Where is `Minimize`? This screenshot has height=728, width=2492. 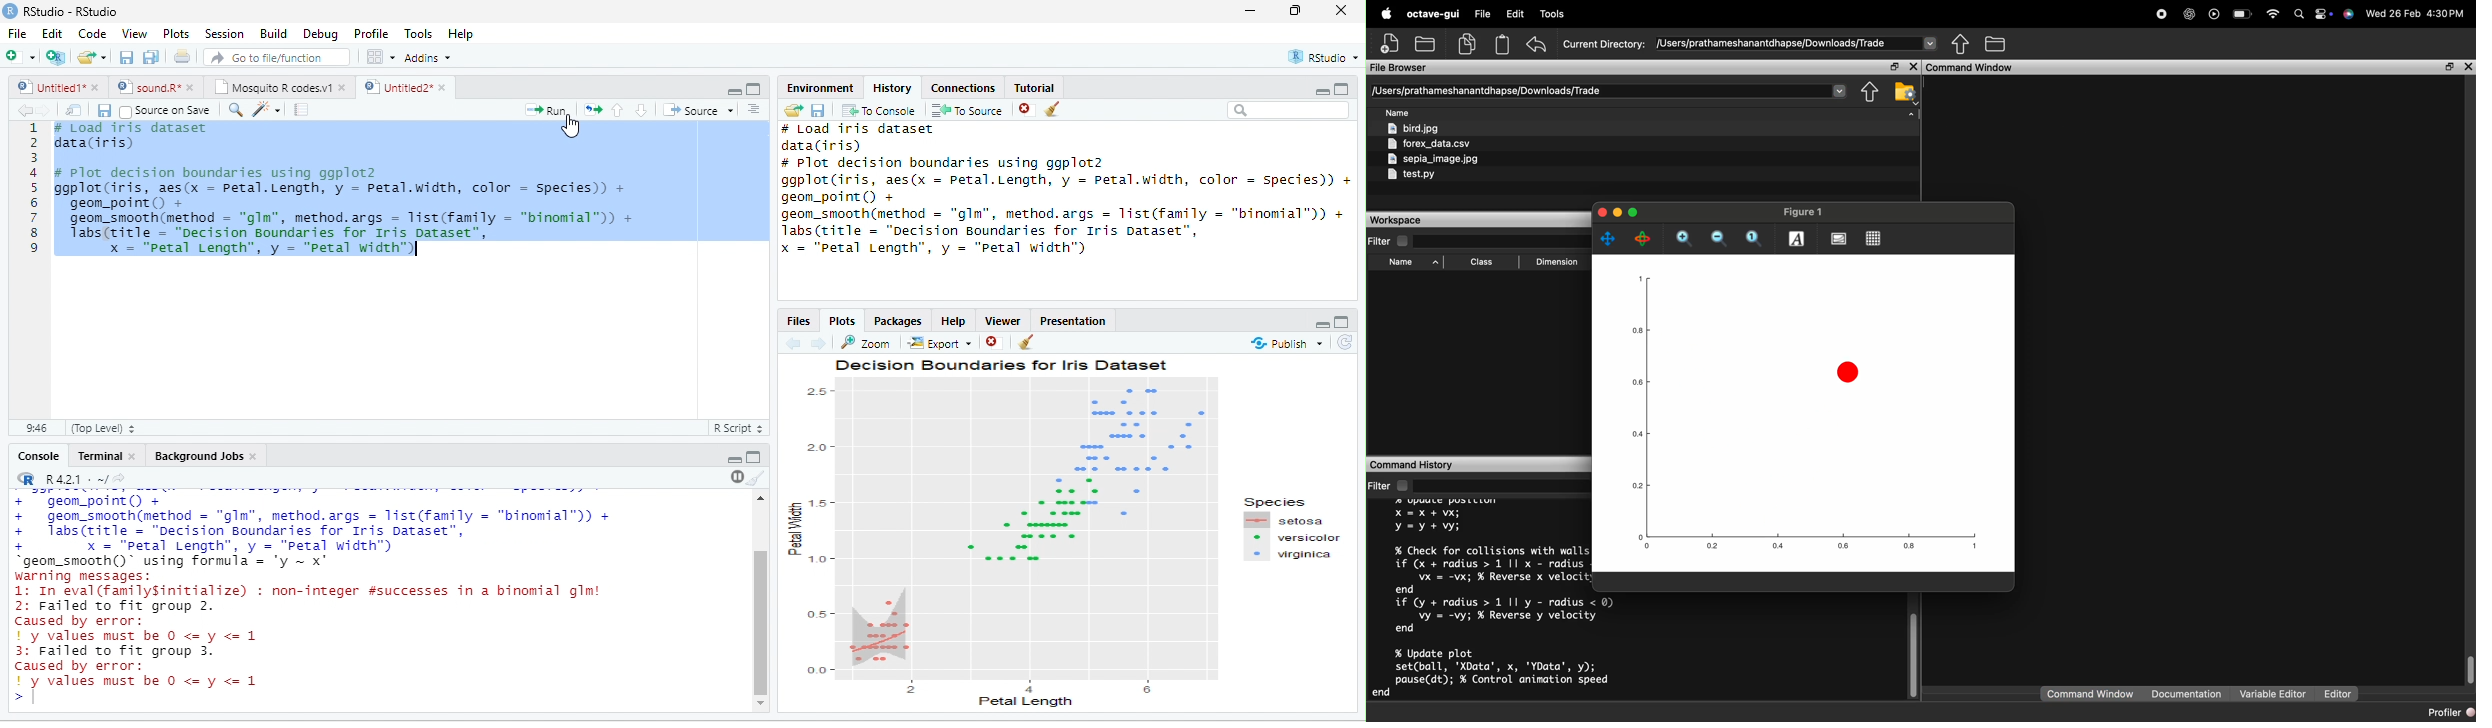 Minimize is located at coordinates (1322, 326).